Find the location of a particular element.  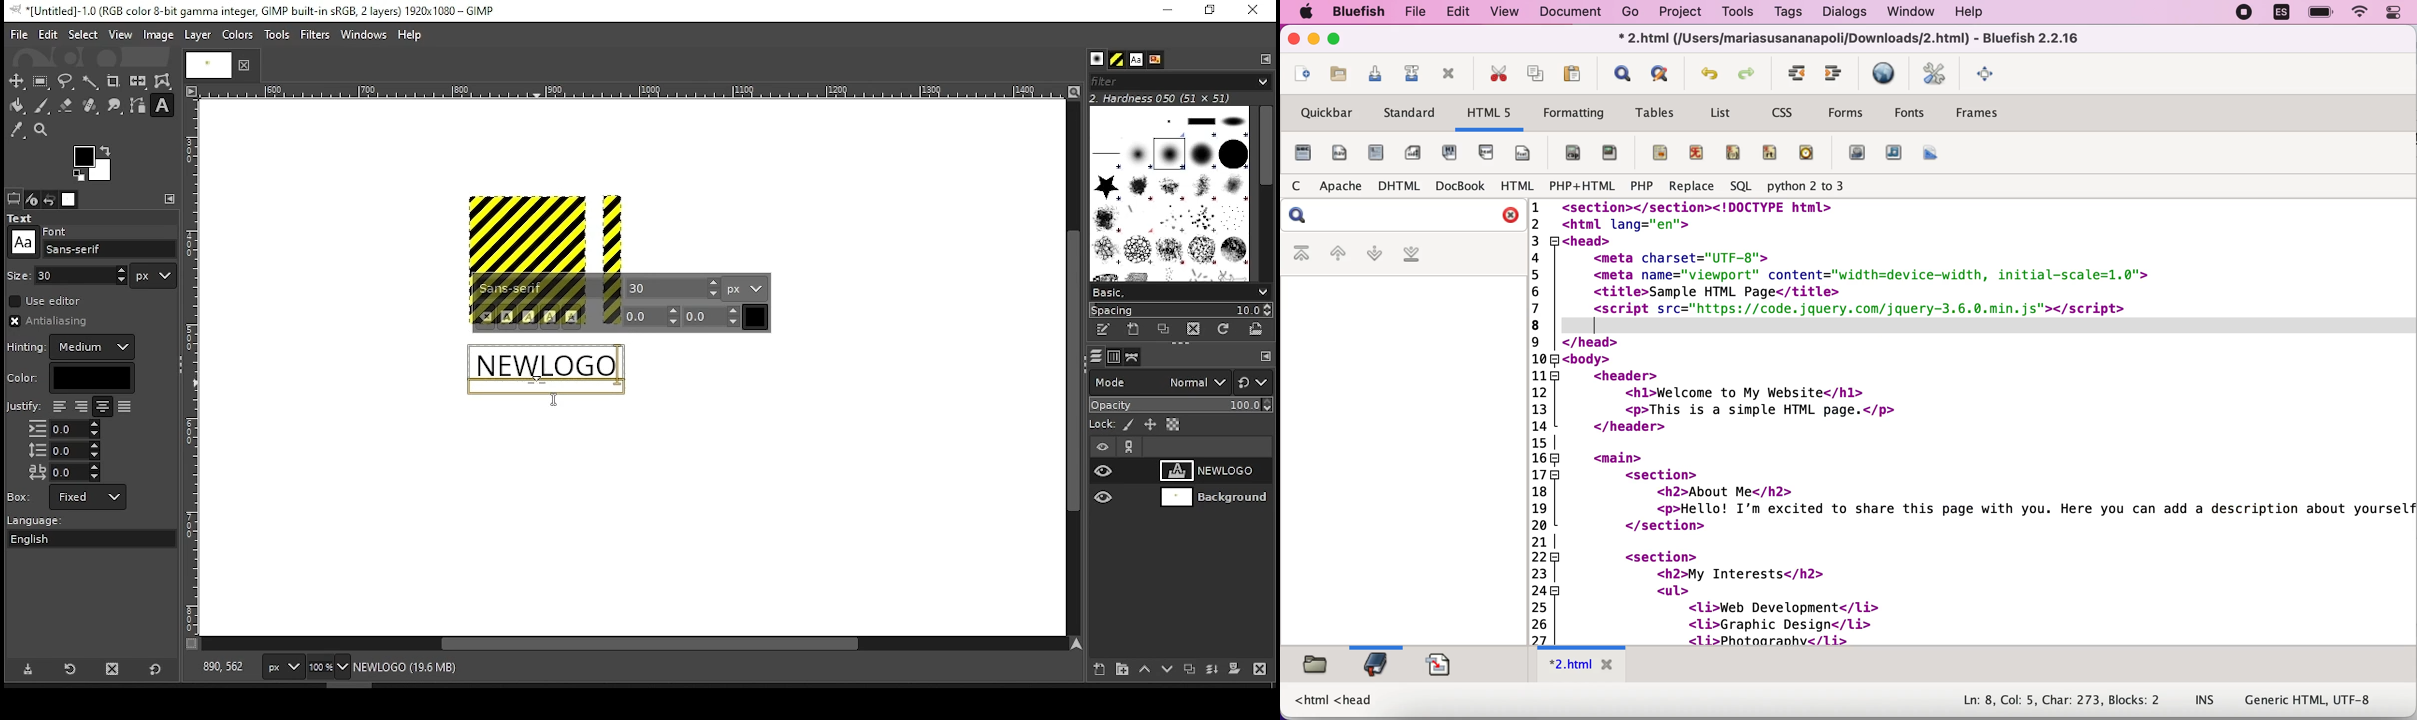

save tool preset is located at coordinates (30, 668).